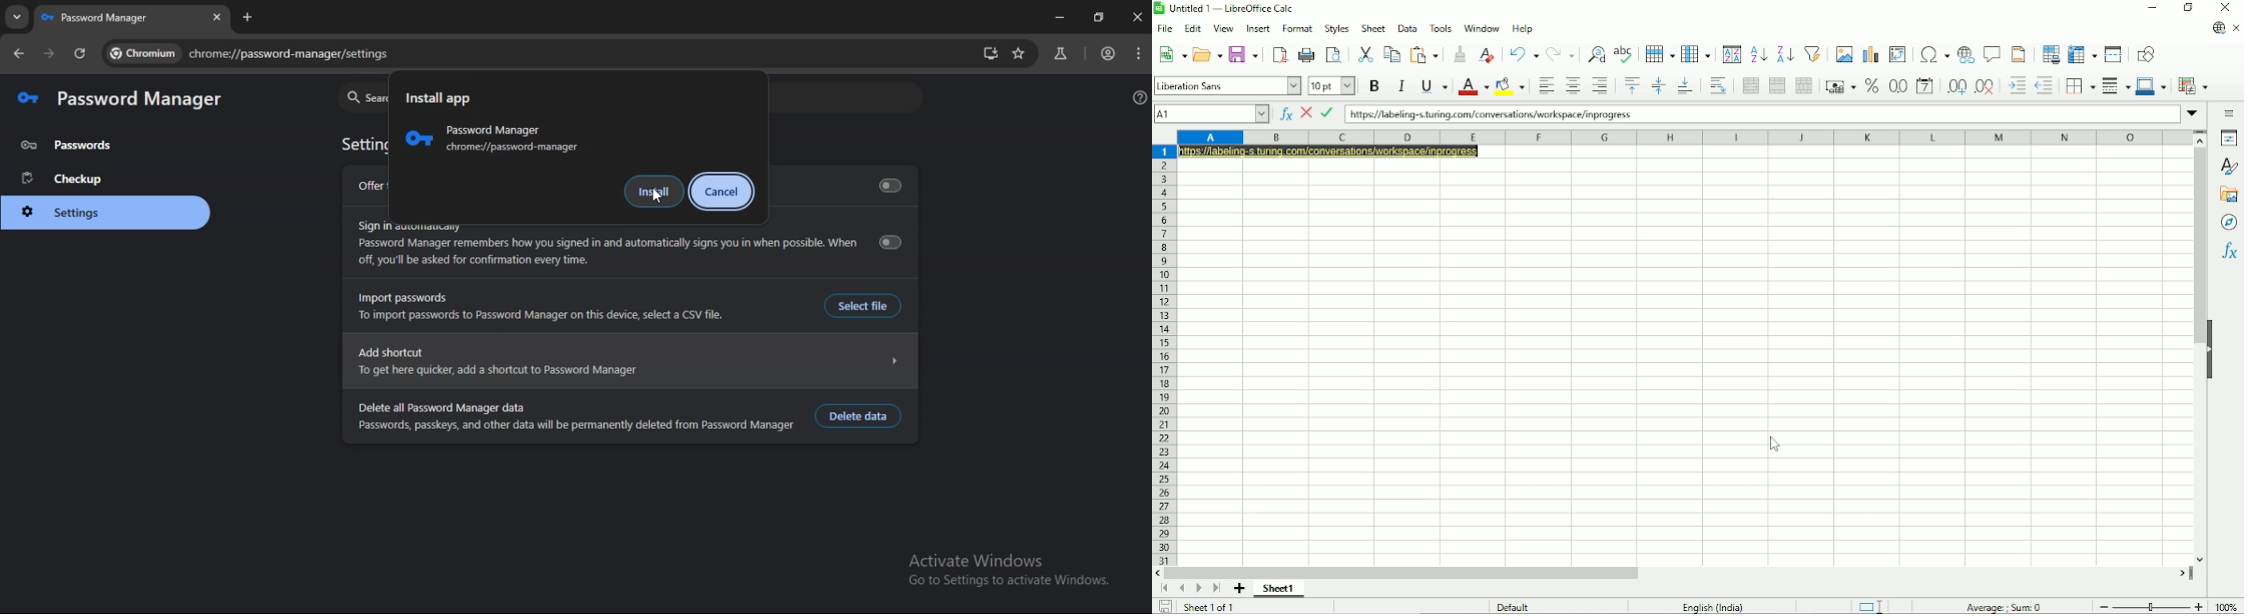 This screenshot has height=616, width=2268. Describe the element at coordinates (2050, 54) in the screenshot. I see `Define print area` at that location.